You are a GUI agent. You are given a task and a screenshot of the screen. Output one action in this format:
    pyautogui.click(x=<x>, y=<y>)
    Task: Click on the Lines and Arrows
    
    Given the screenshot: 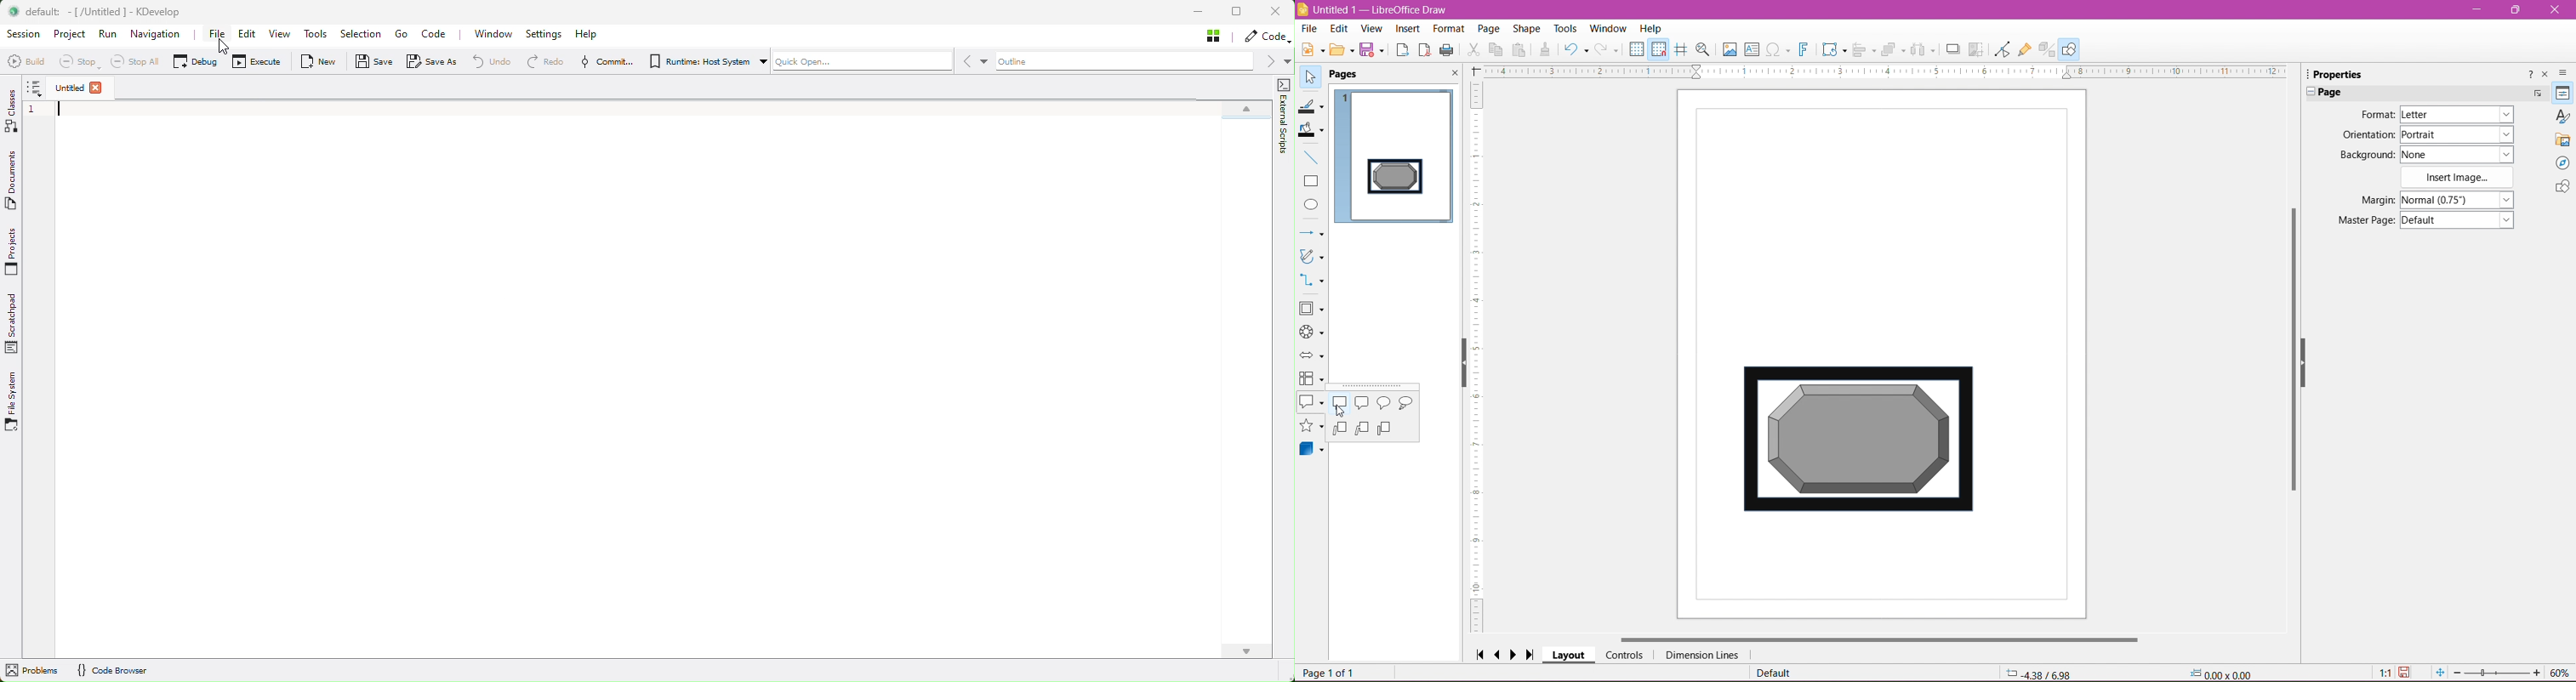 What is the action you would take?
    pyautogui.click(x=1312, y=233)
    